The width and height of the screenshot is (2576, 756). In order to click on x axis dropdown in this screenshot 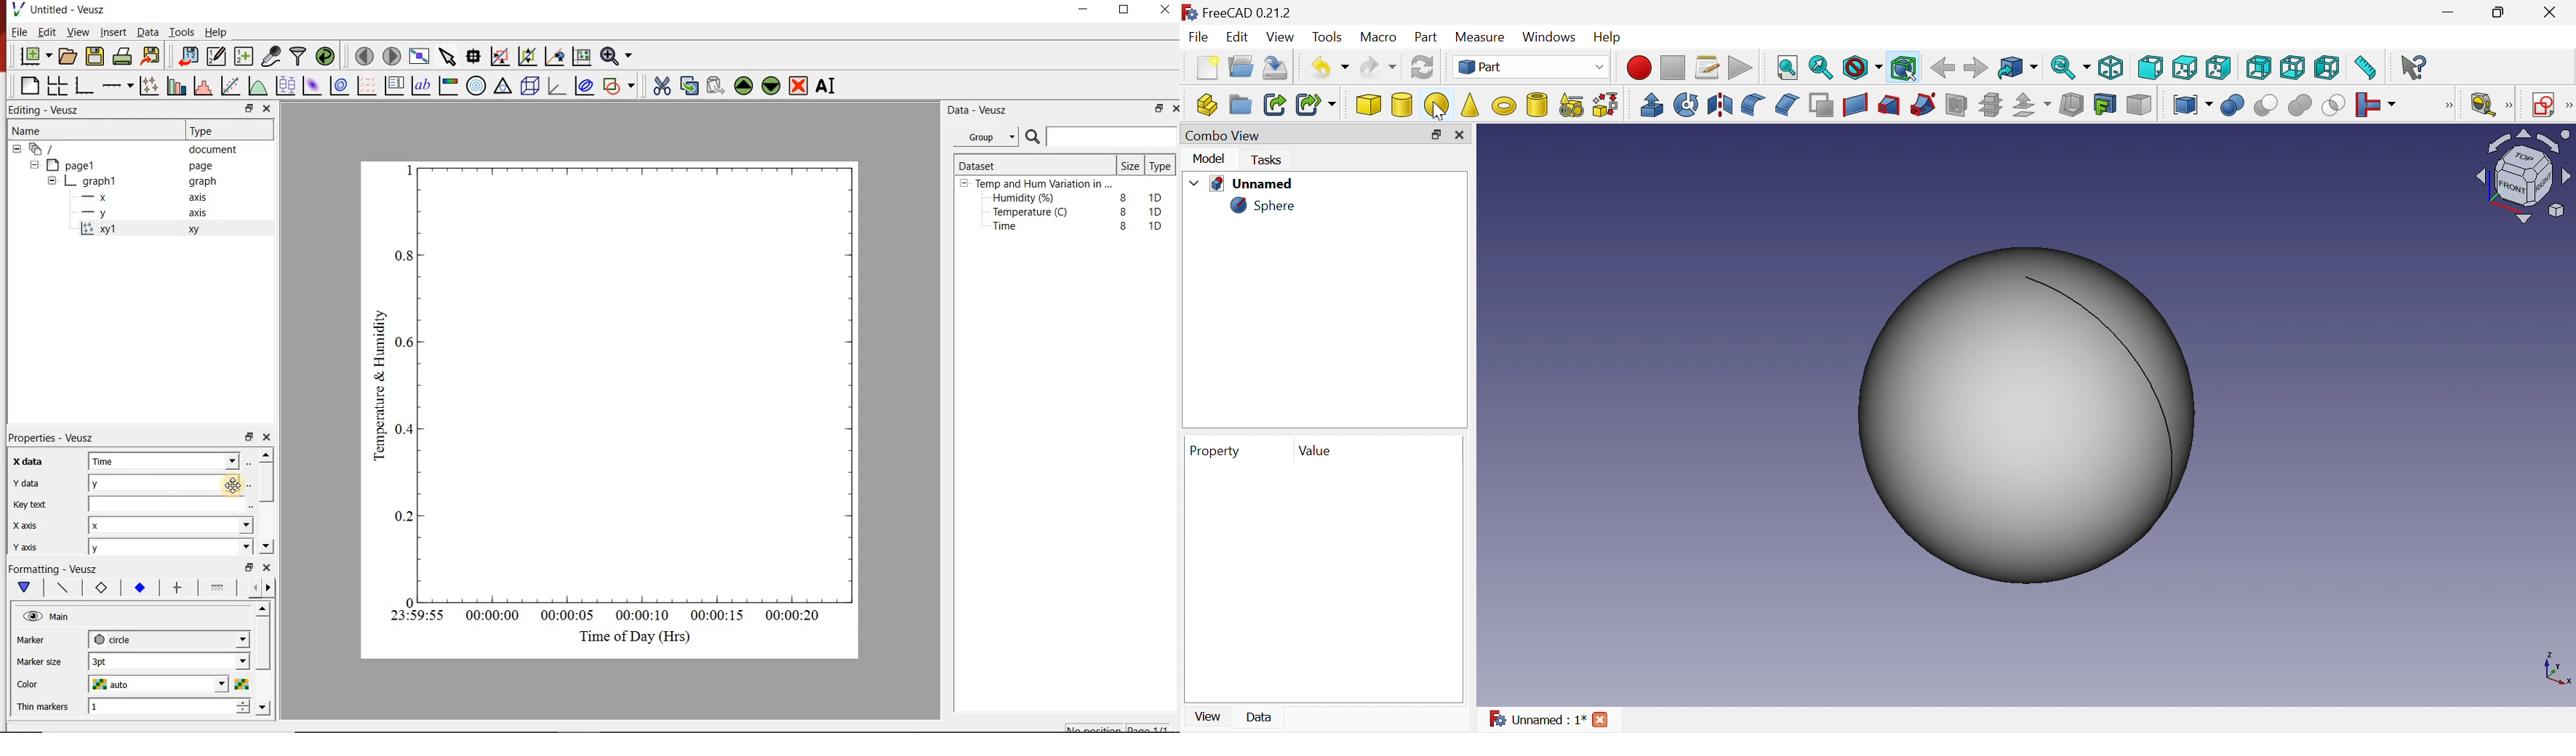, I will do `click(230, 526)`.